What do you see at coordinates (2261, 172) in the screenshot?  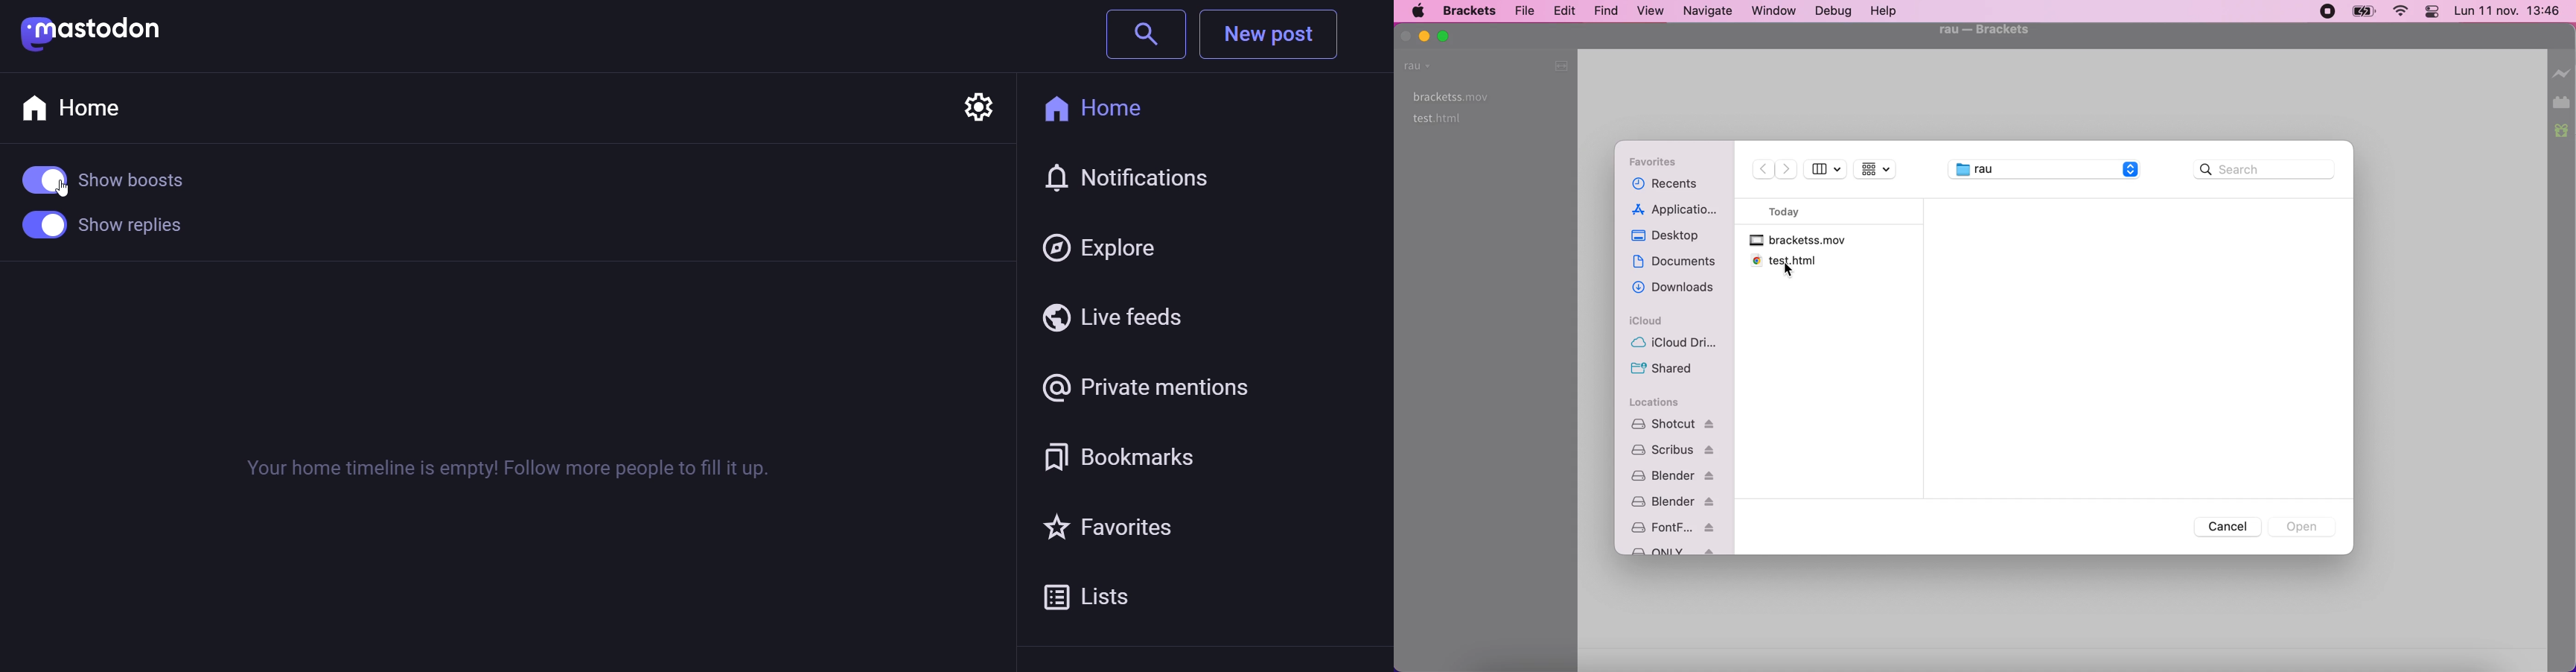 I see `search` at bounding box center [2261, 172].